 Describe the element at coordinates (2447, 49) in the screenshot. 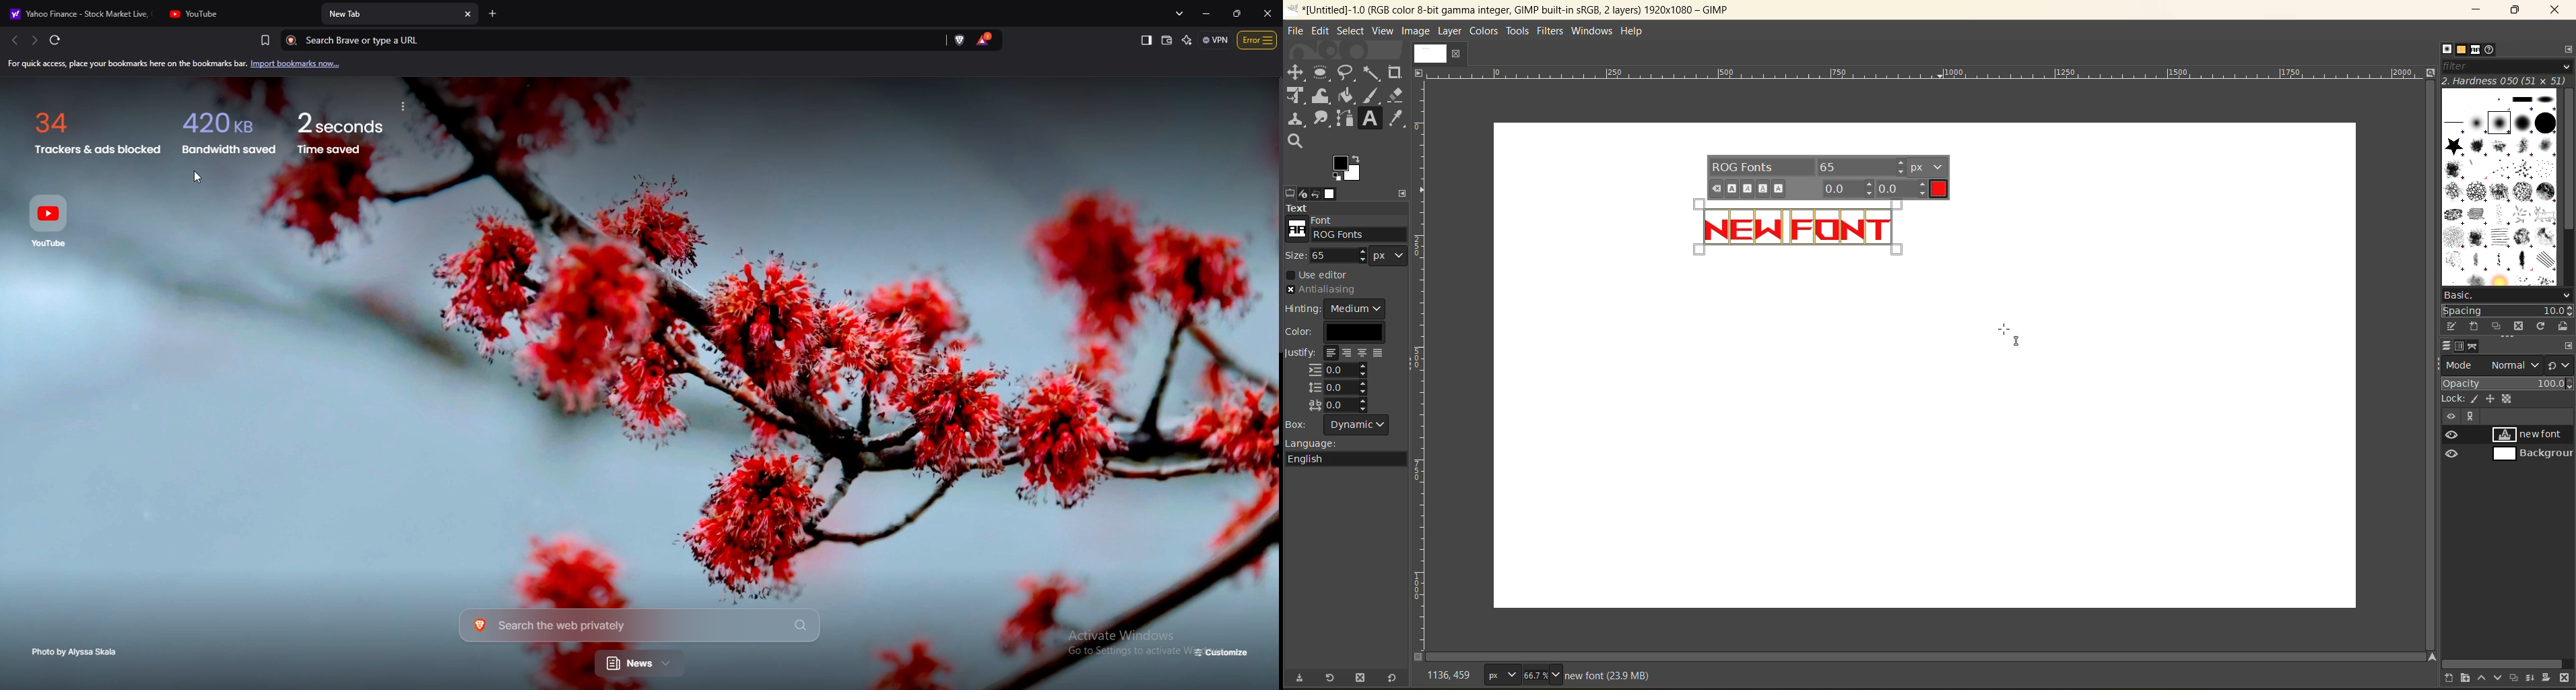

I see `brushes` at that location.